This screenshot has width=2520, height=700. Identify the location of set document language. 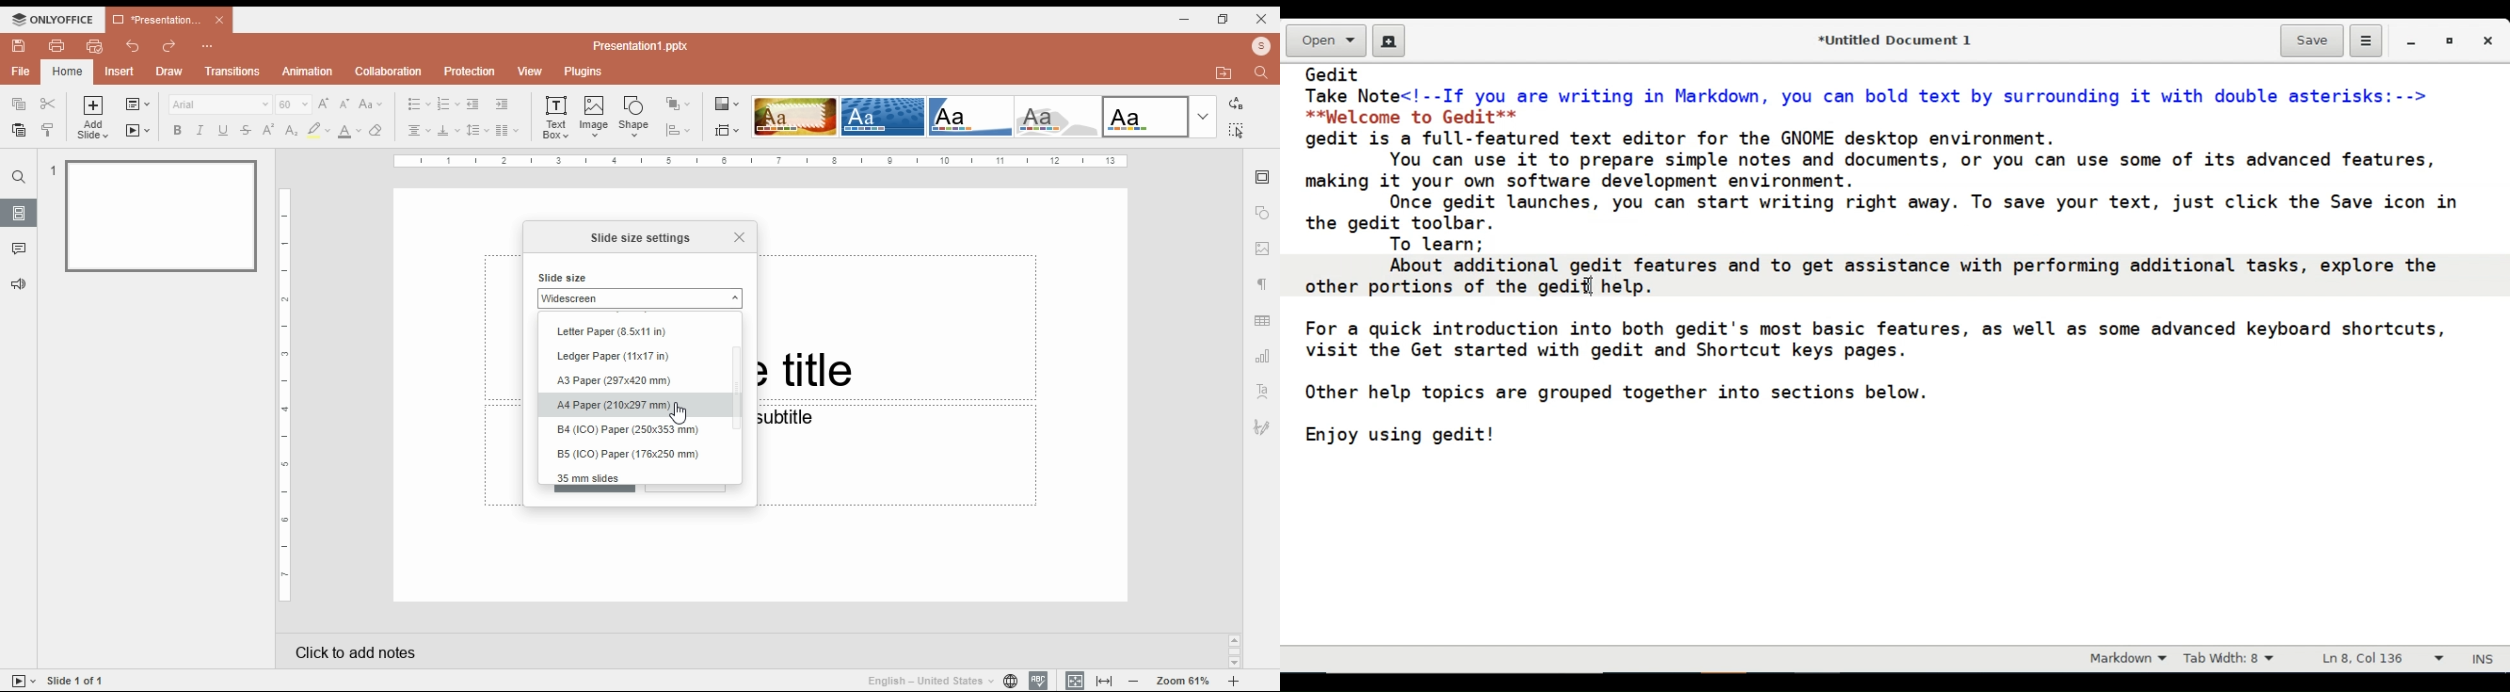
(1010, 680).